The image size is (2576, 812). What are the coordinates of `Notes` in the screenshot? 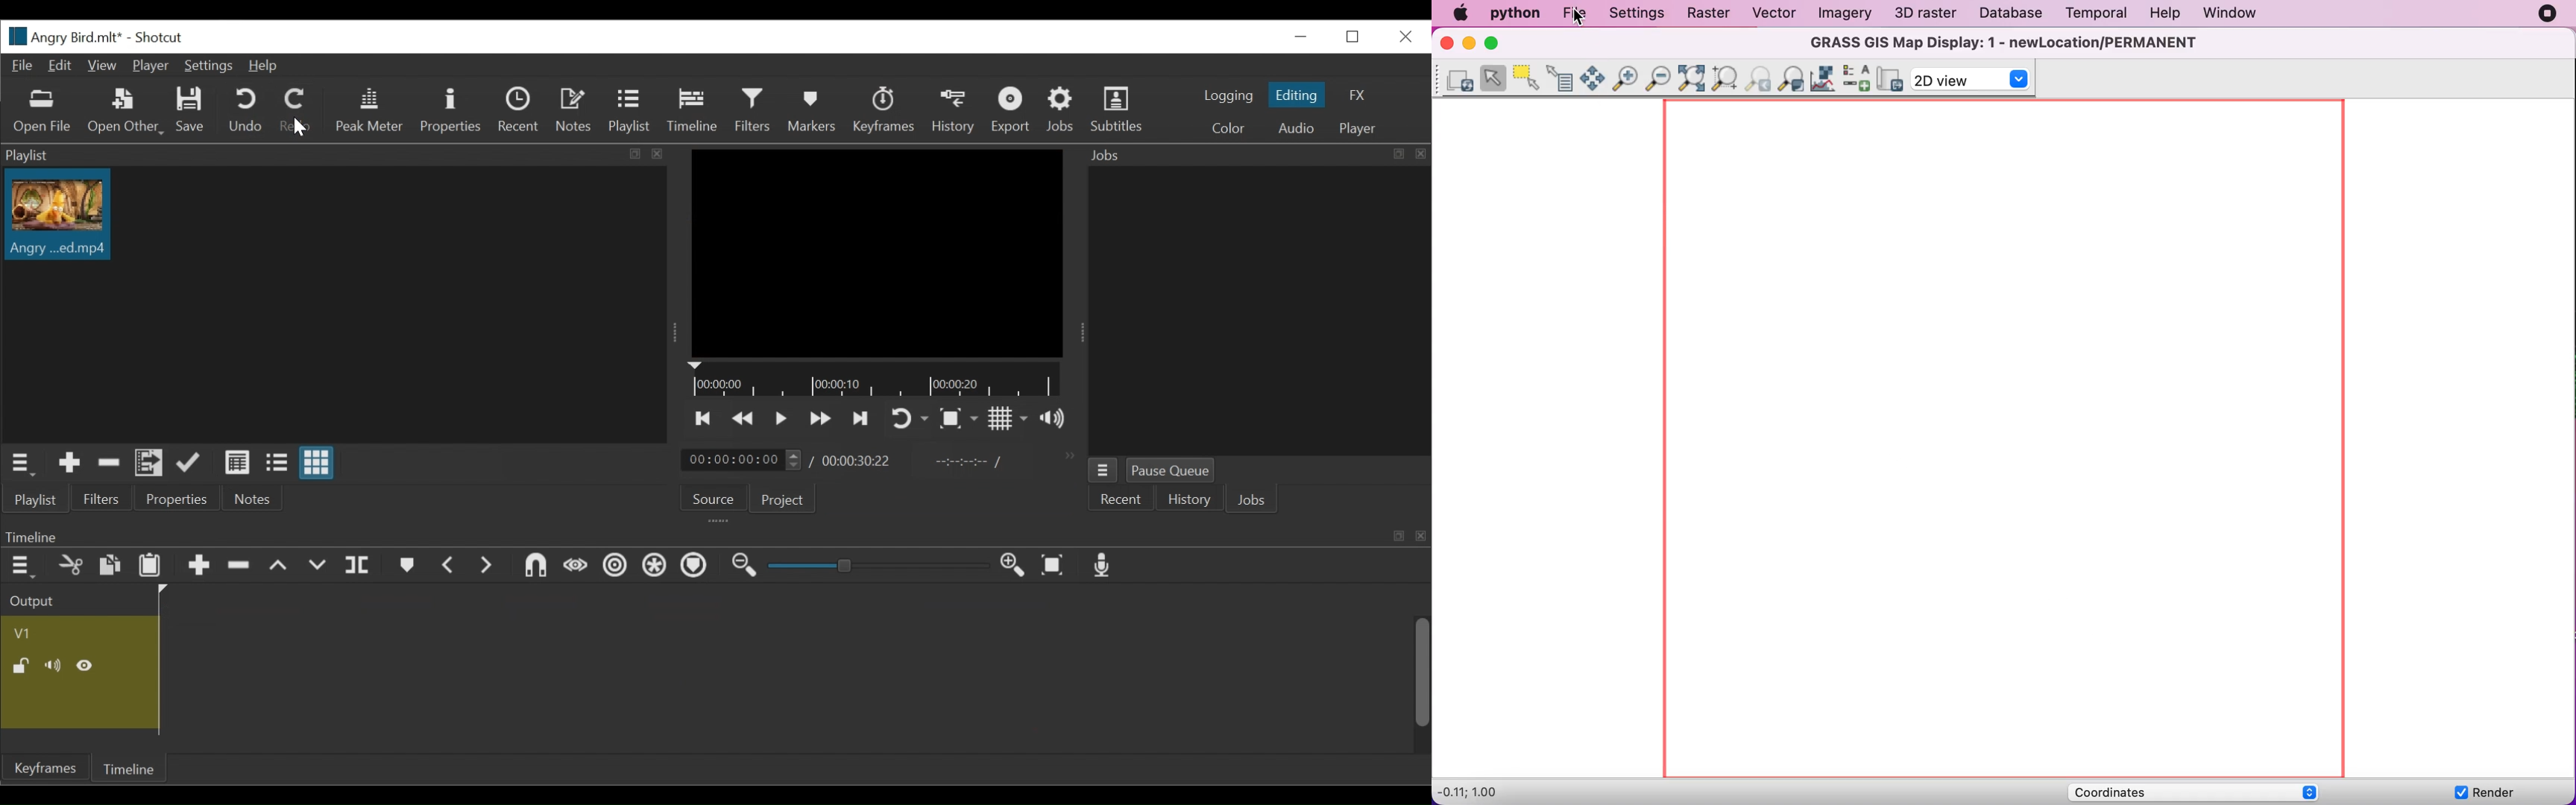 It's located at (576, 110).